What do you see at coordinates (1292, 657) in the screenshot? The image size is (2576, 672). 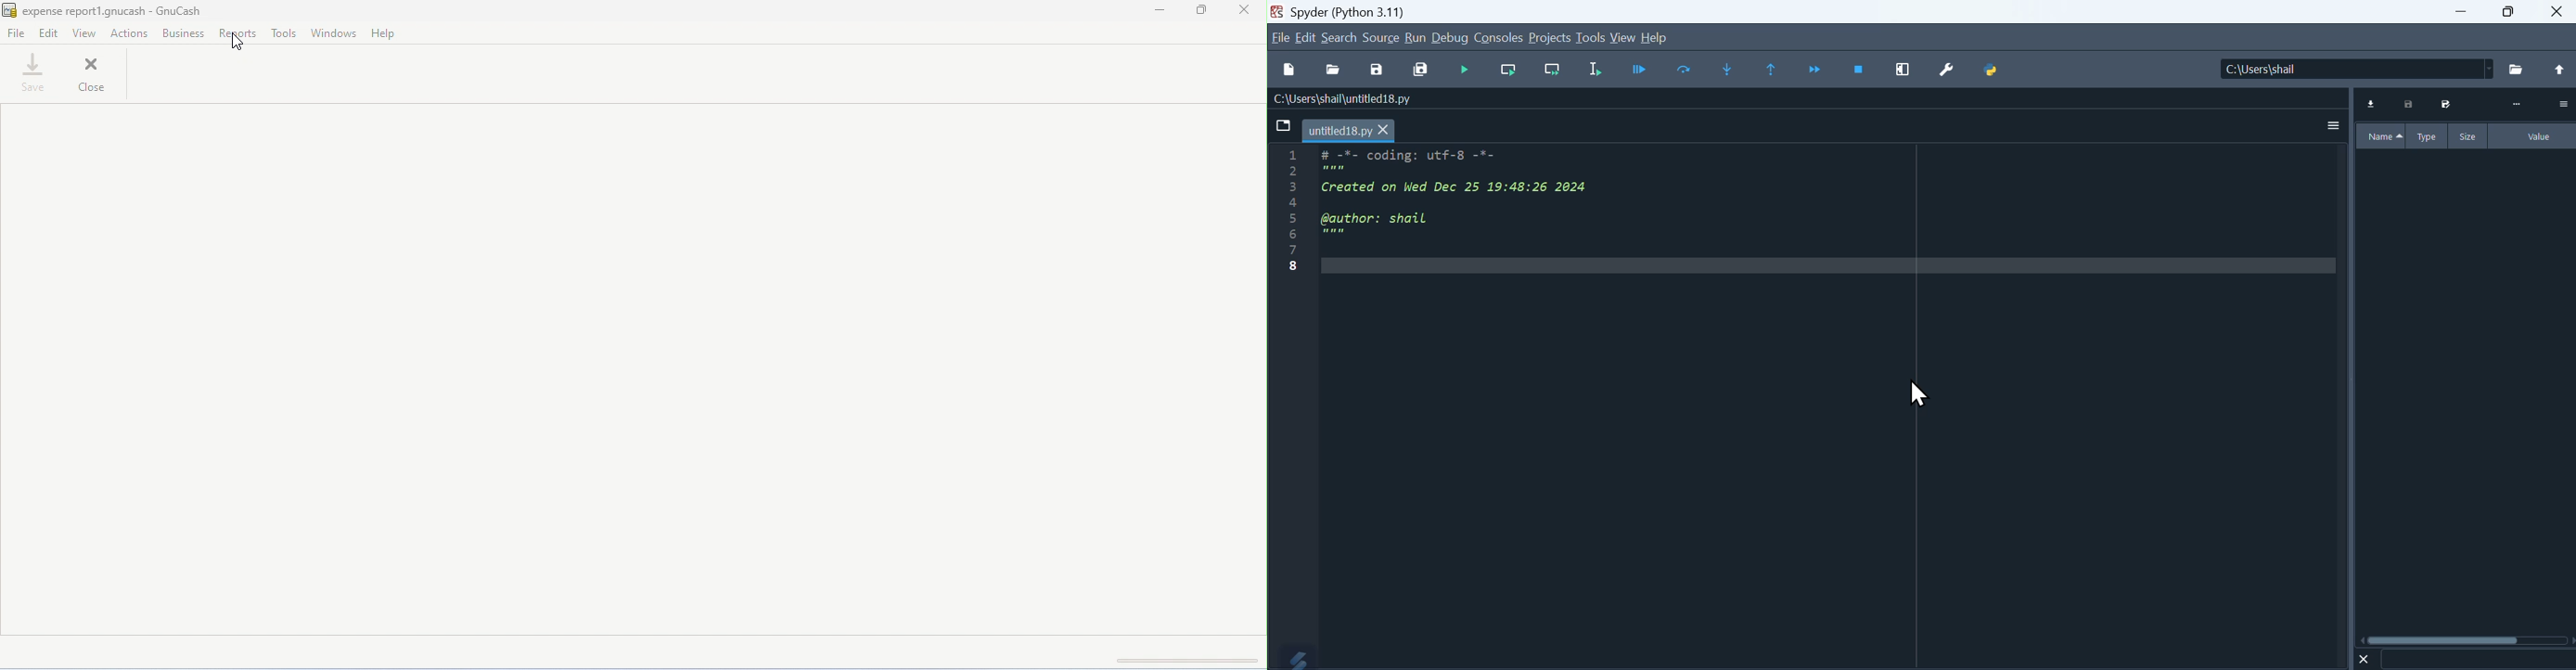 I see `Logo` at bounding box center [1292, 657].